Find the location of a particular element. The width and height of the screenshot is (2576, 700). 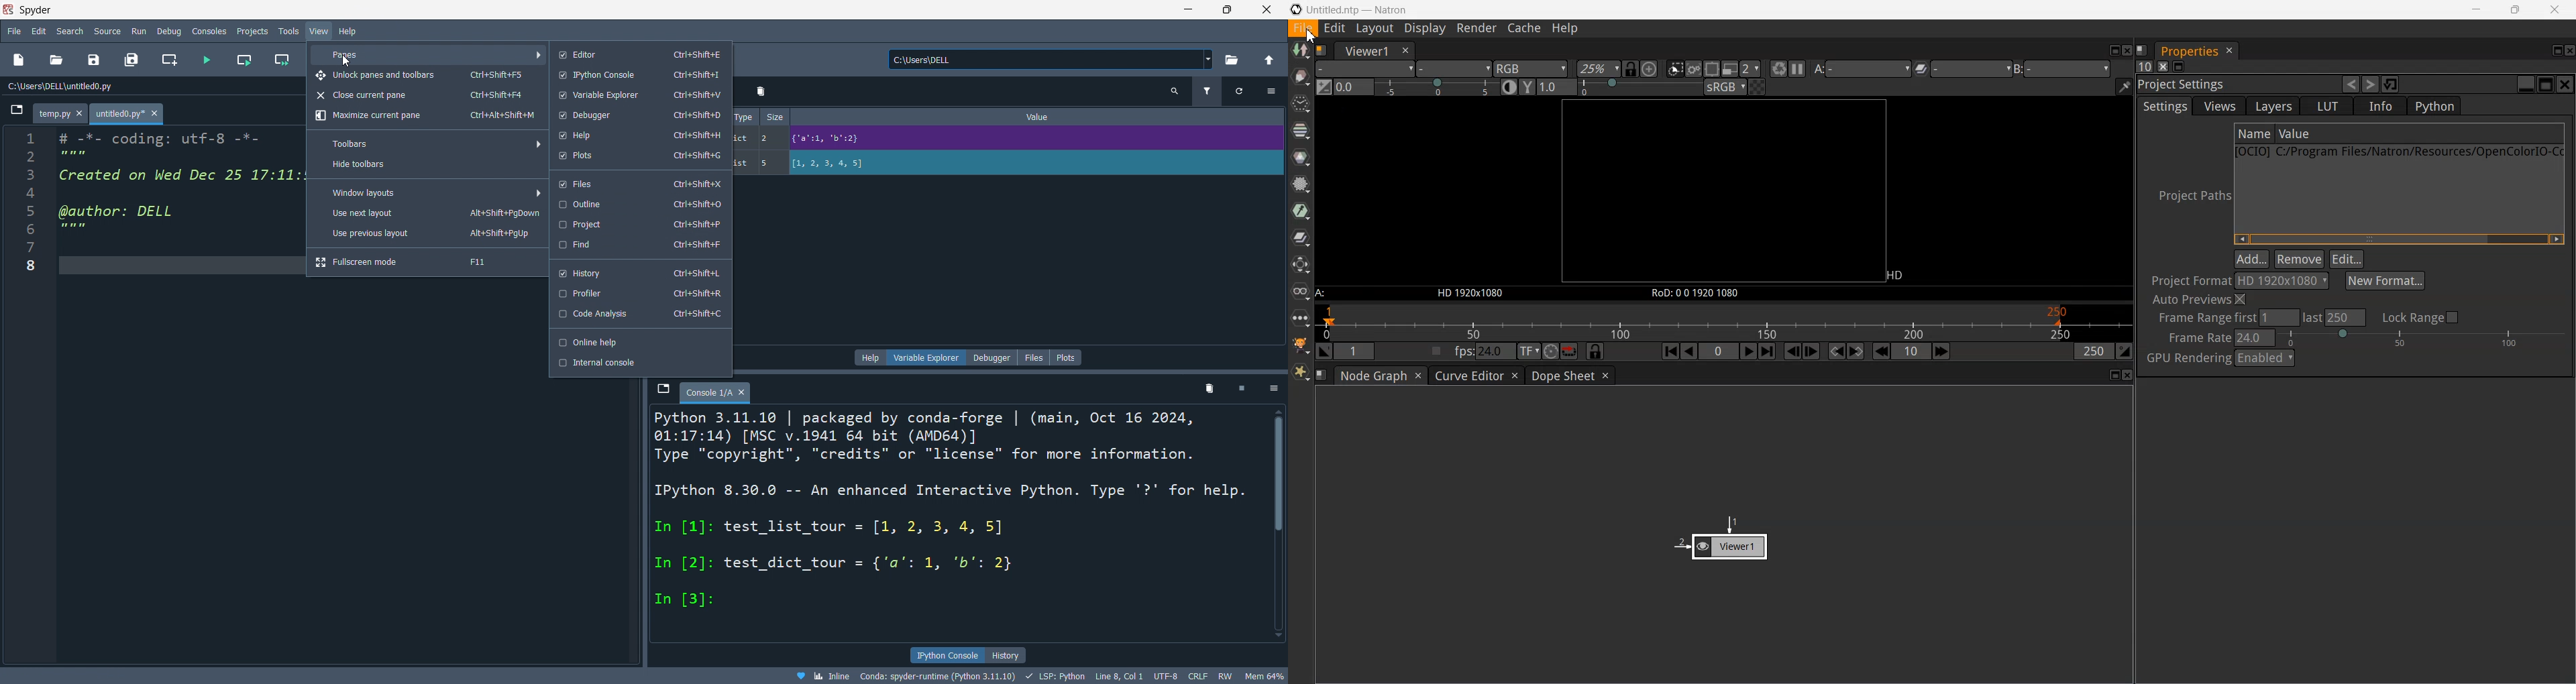

find is located at coordinates (639, 245).